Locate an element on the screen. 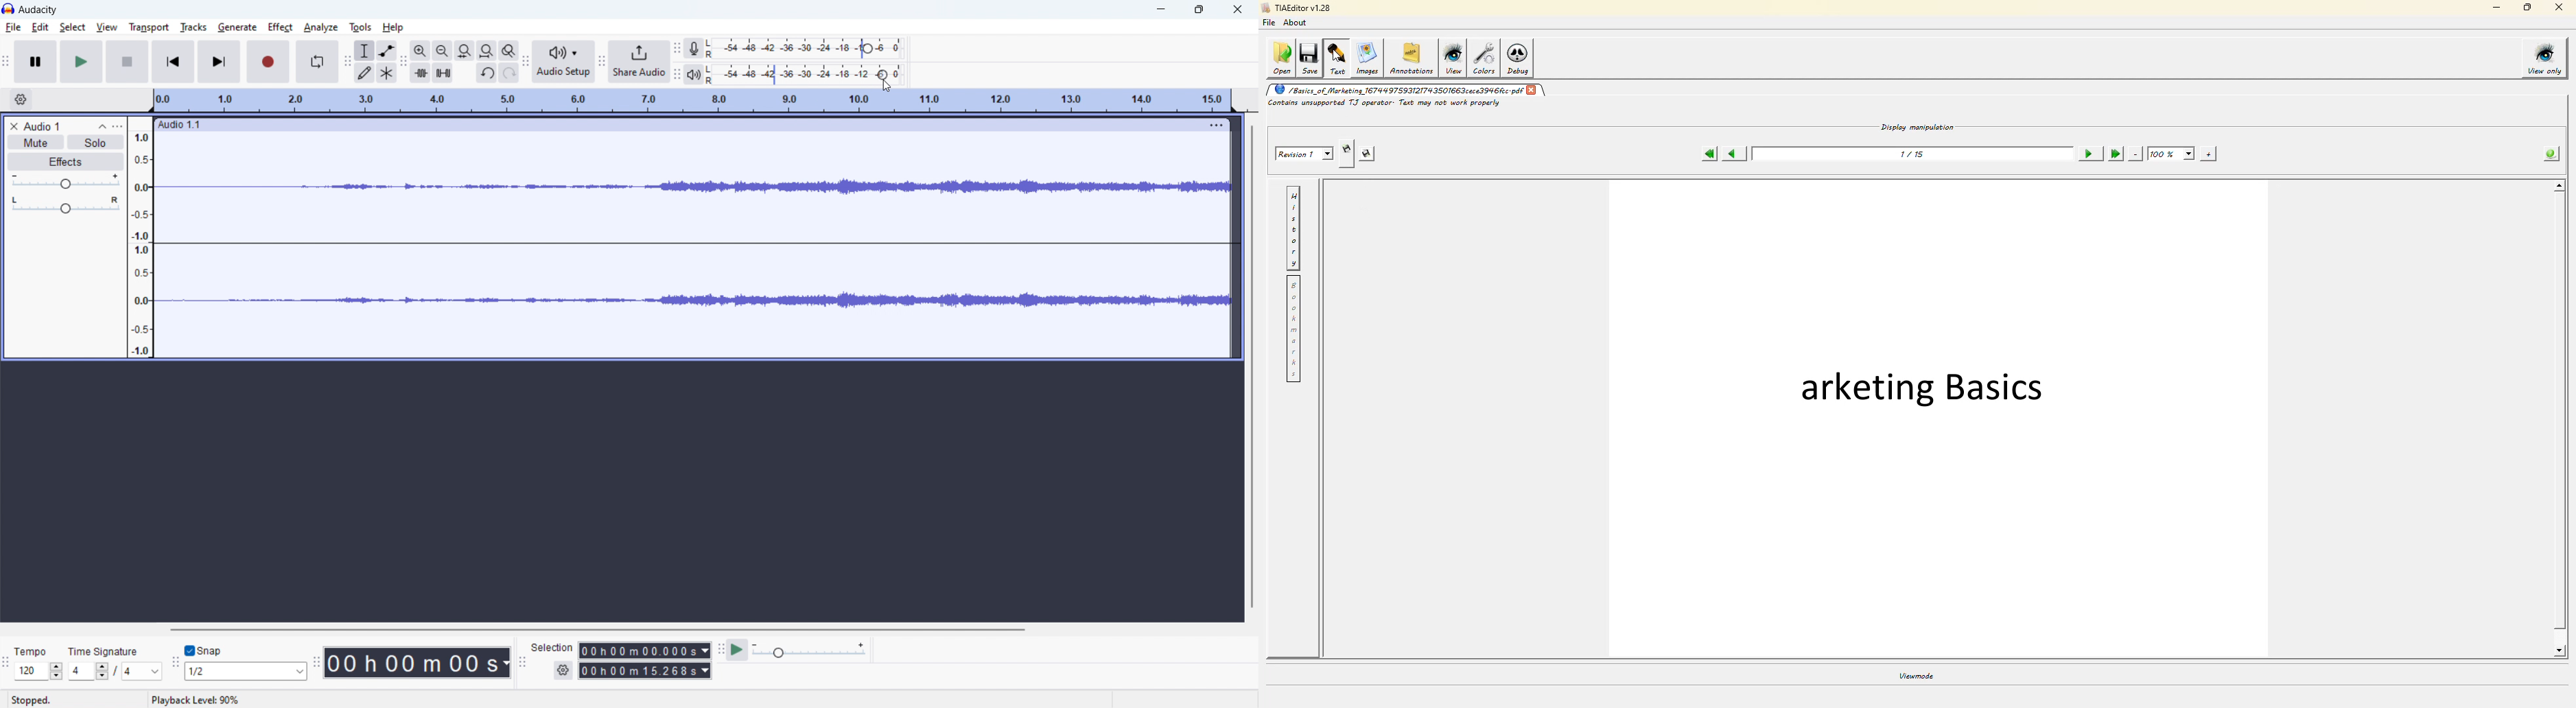 The width and height of the screenshot is (2576, 728). edit toolbar is located at coordinates (403, 61).